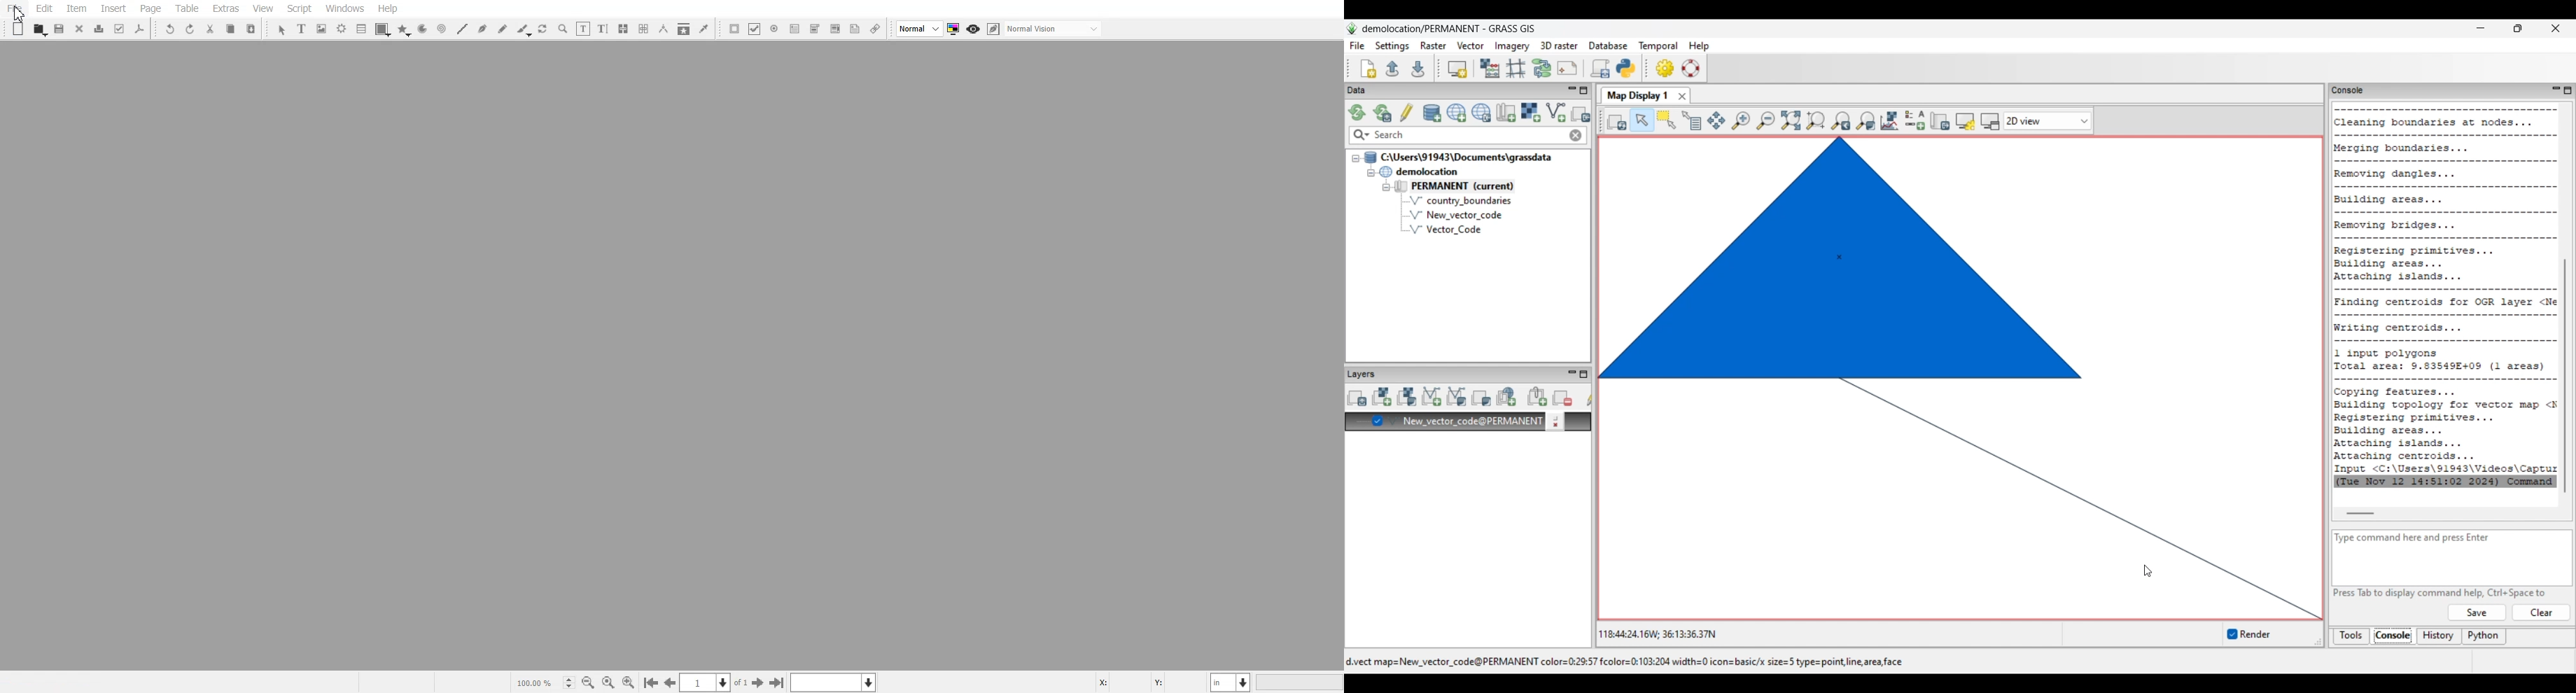  I want to click on Calligraphic line, so click(524, 30).